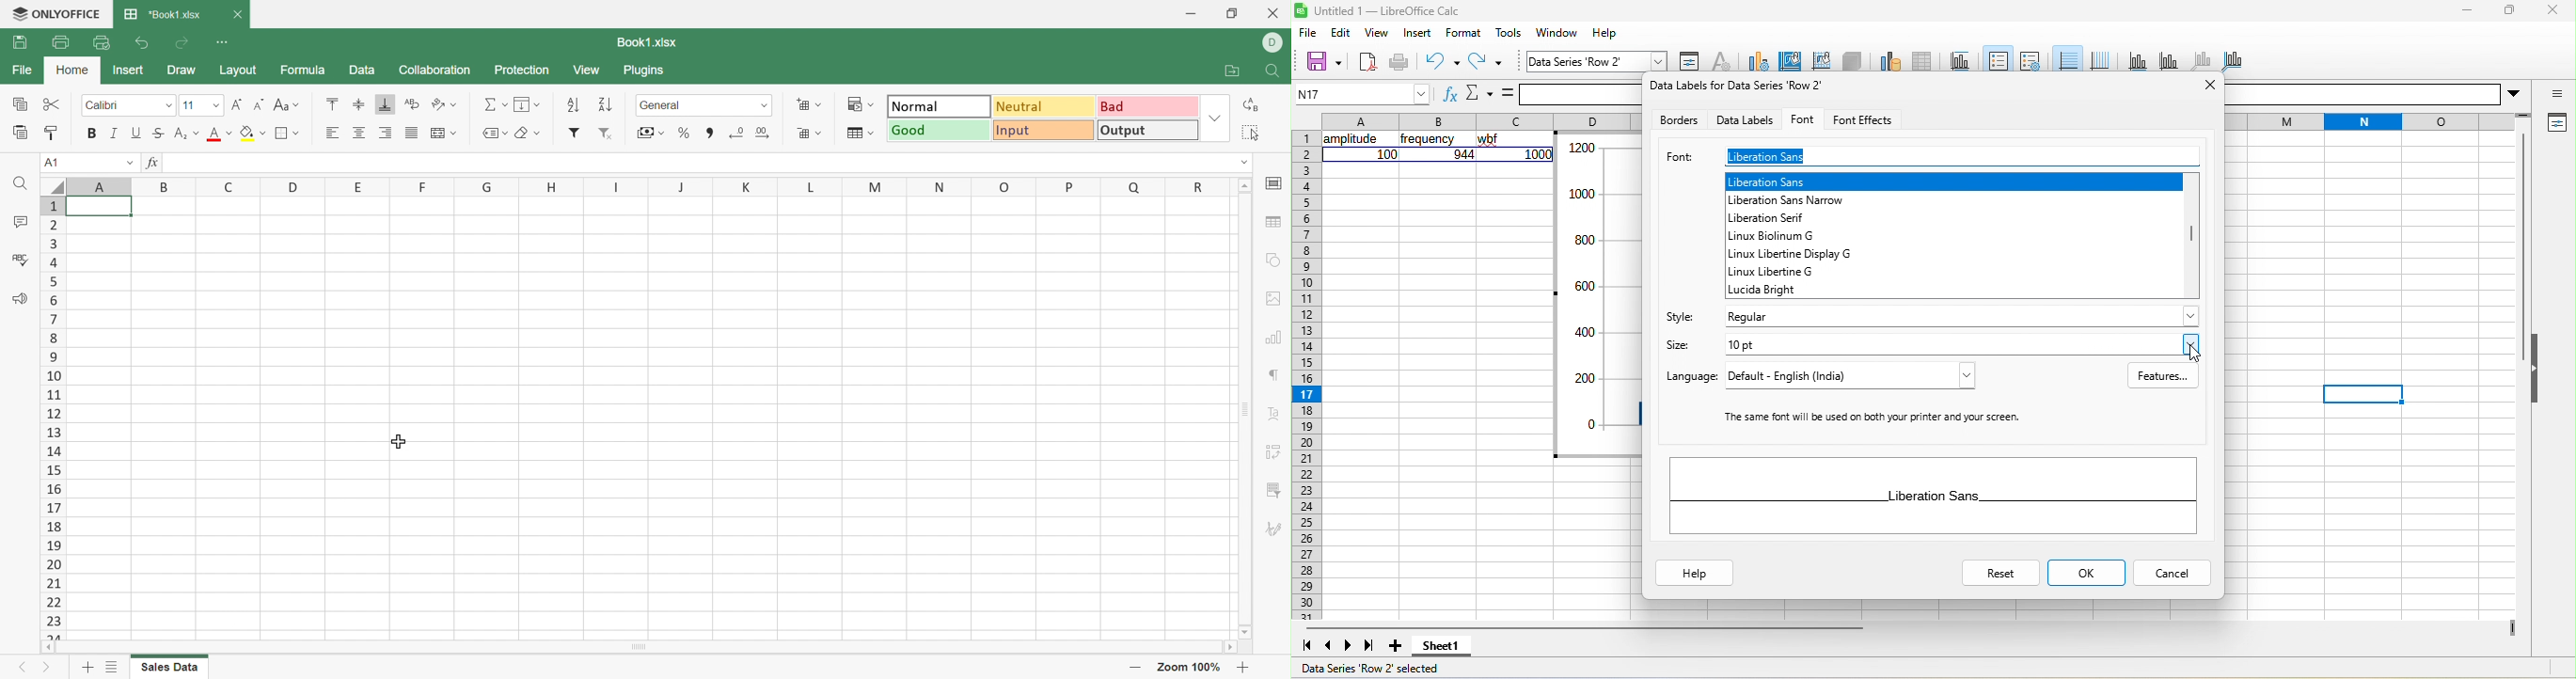 Image resolution: width=2576 pixels, height=700 pixels. Describe the element at coordinates (1442, 650) in the screenshot. I see `sheet 1` at that location.